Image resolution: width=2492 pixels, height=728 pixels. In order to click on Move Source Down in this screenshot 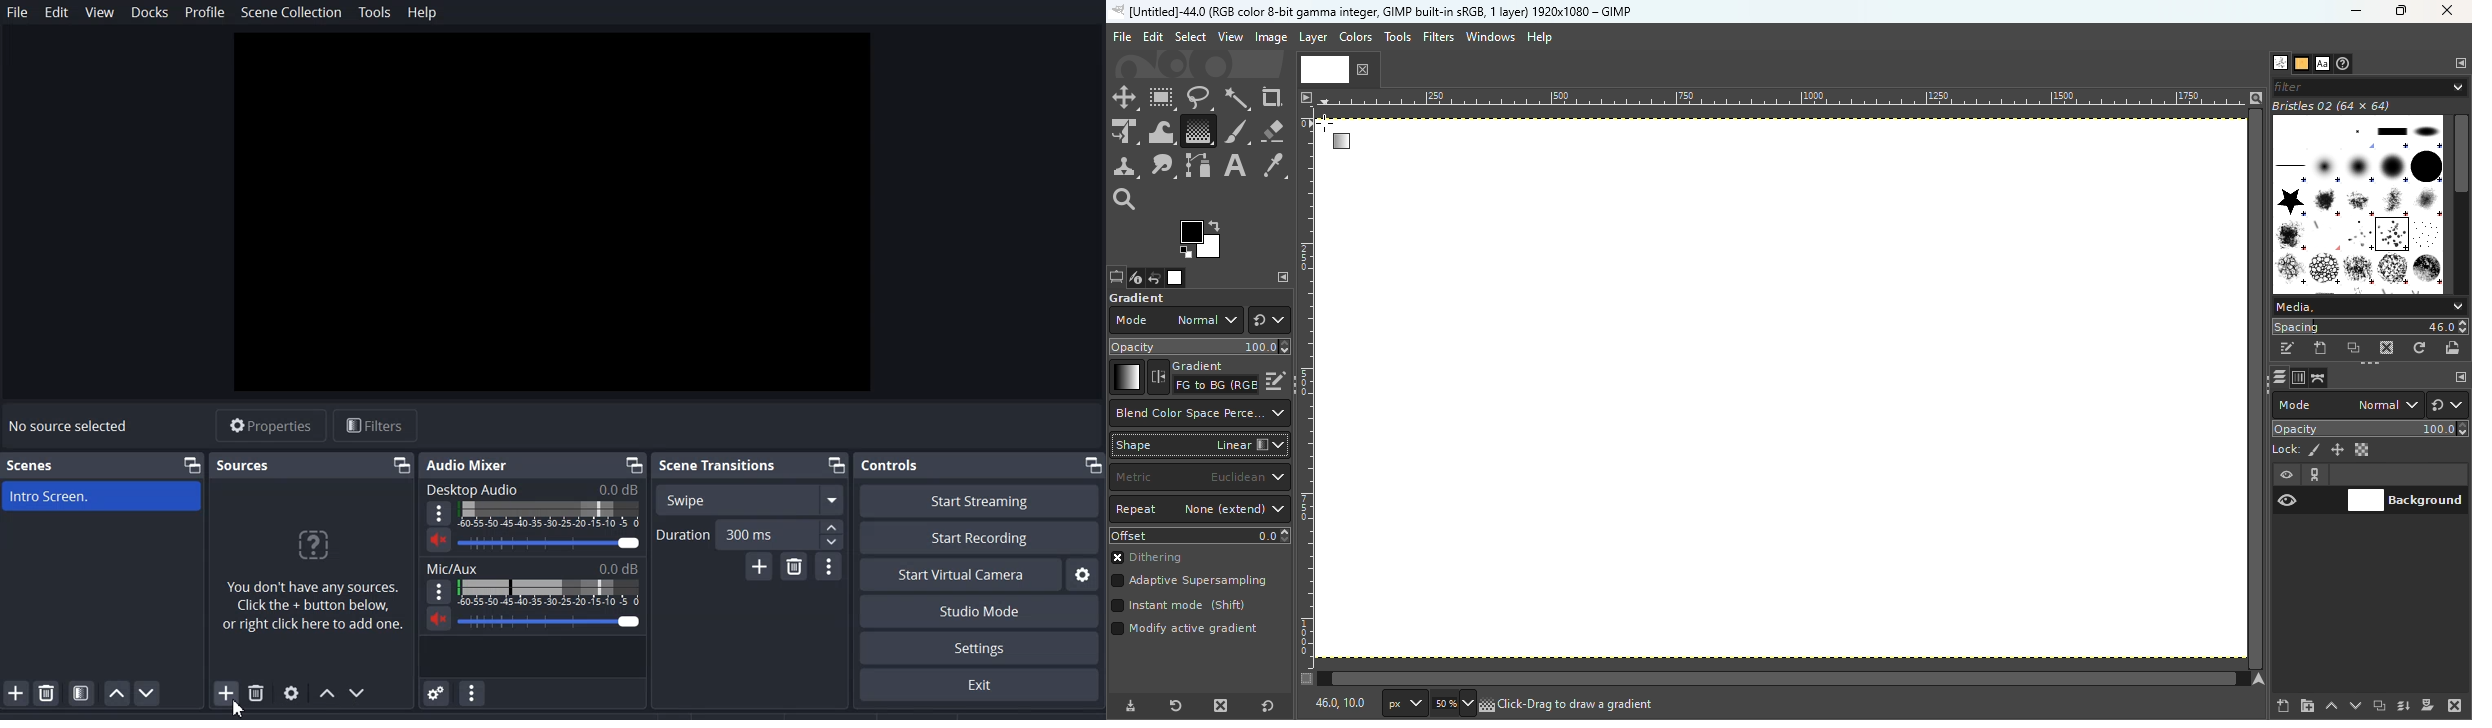, I will do `click(359, 692)`.